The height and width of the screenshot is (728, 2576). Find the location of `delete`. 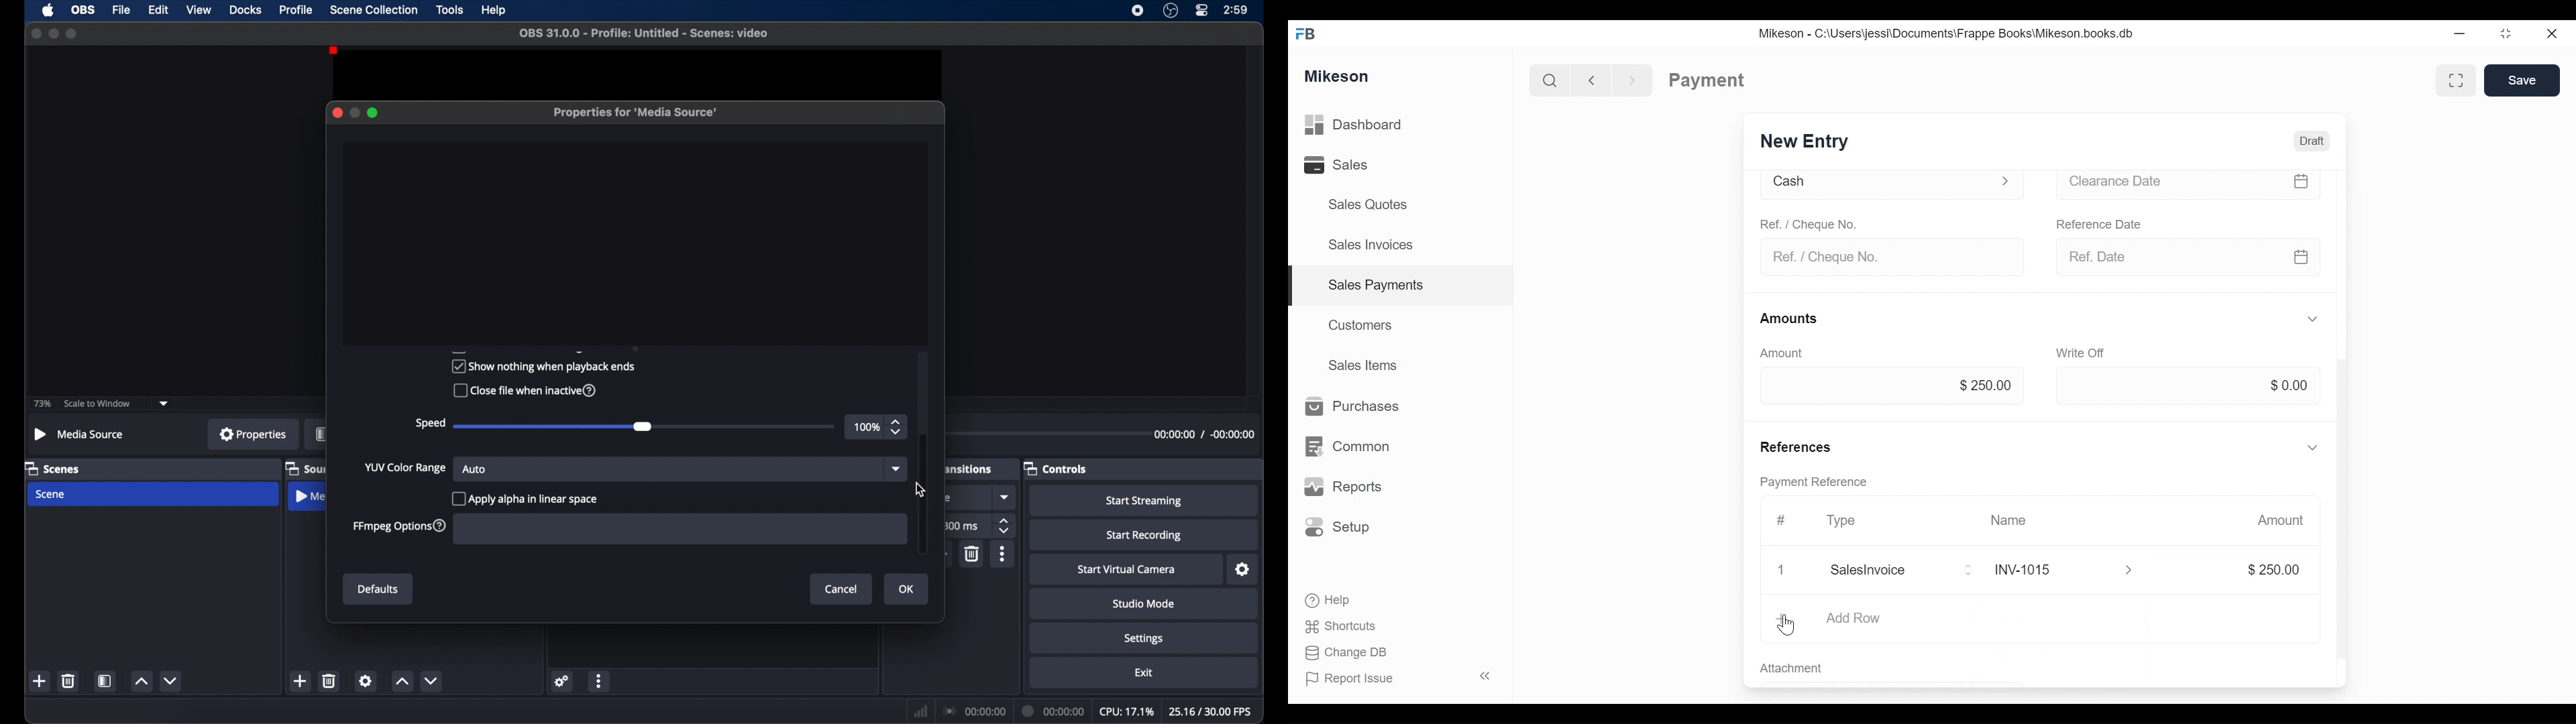

delete is located at coordinates (68, 681).